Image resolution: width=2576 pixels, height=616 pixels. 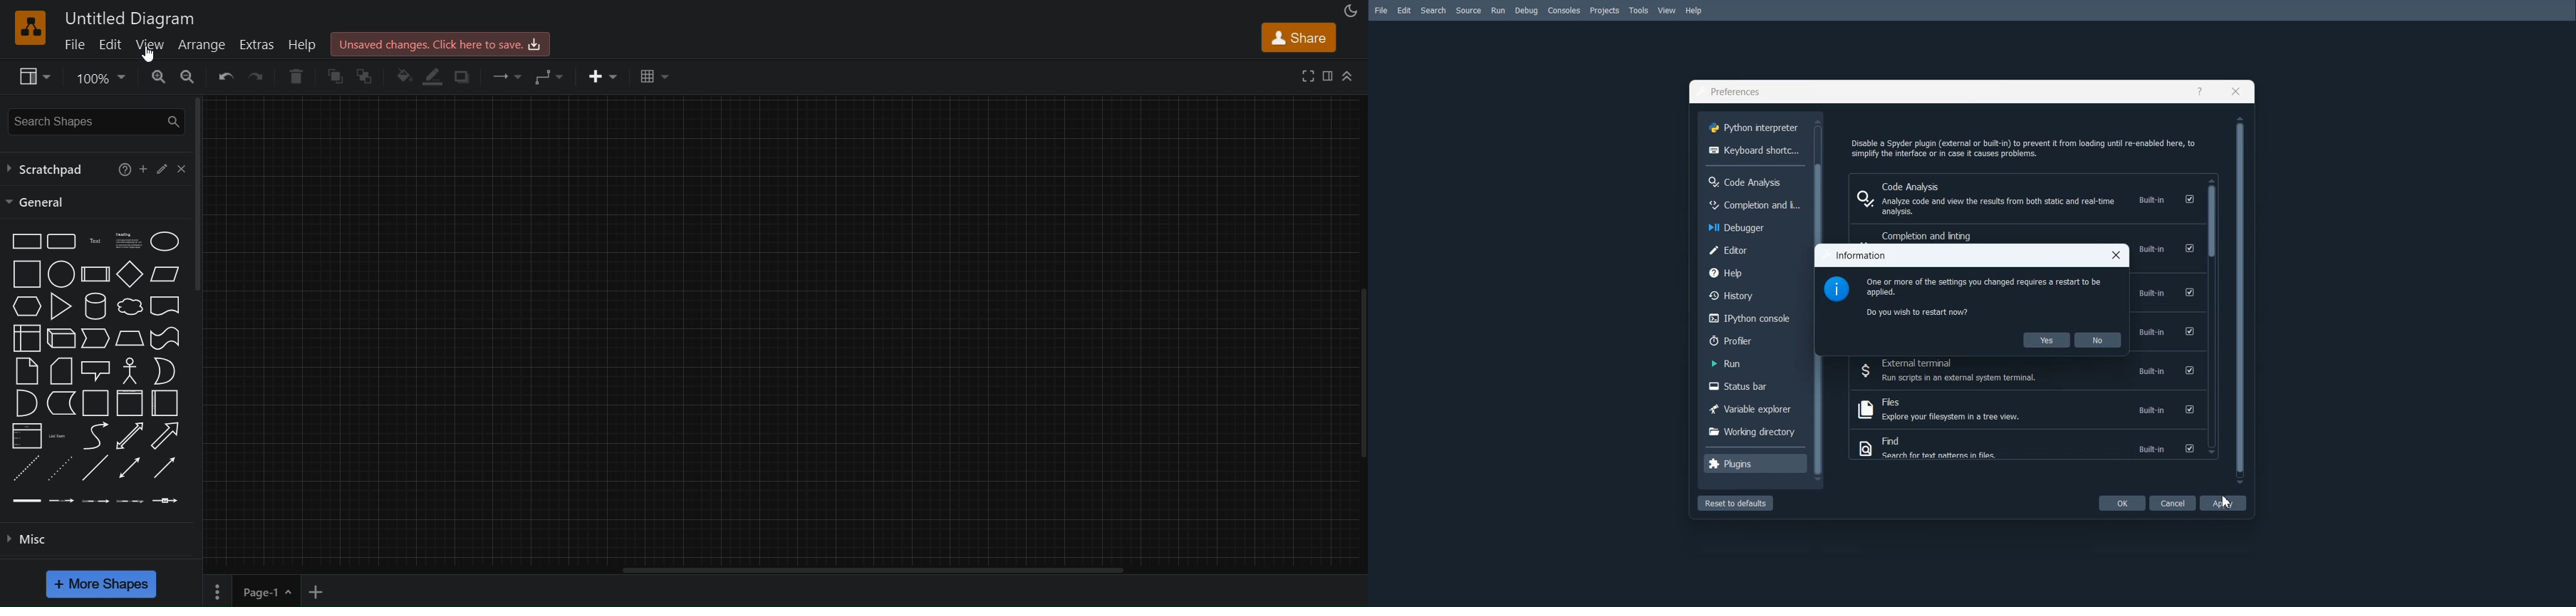 What do you see at coordinates (1754, 271) in the screenshot?
I see `Help` at bounding box center [1754, 271].